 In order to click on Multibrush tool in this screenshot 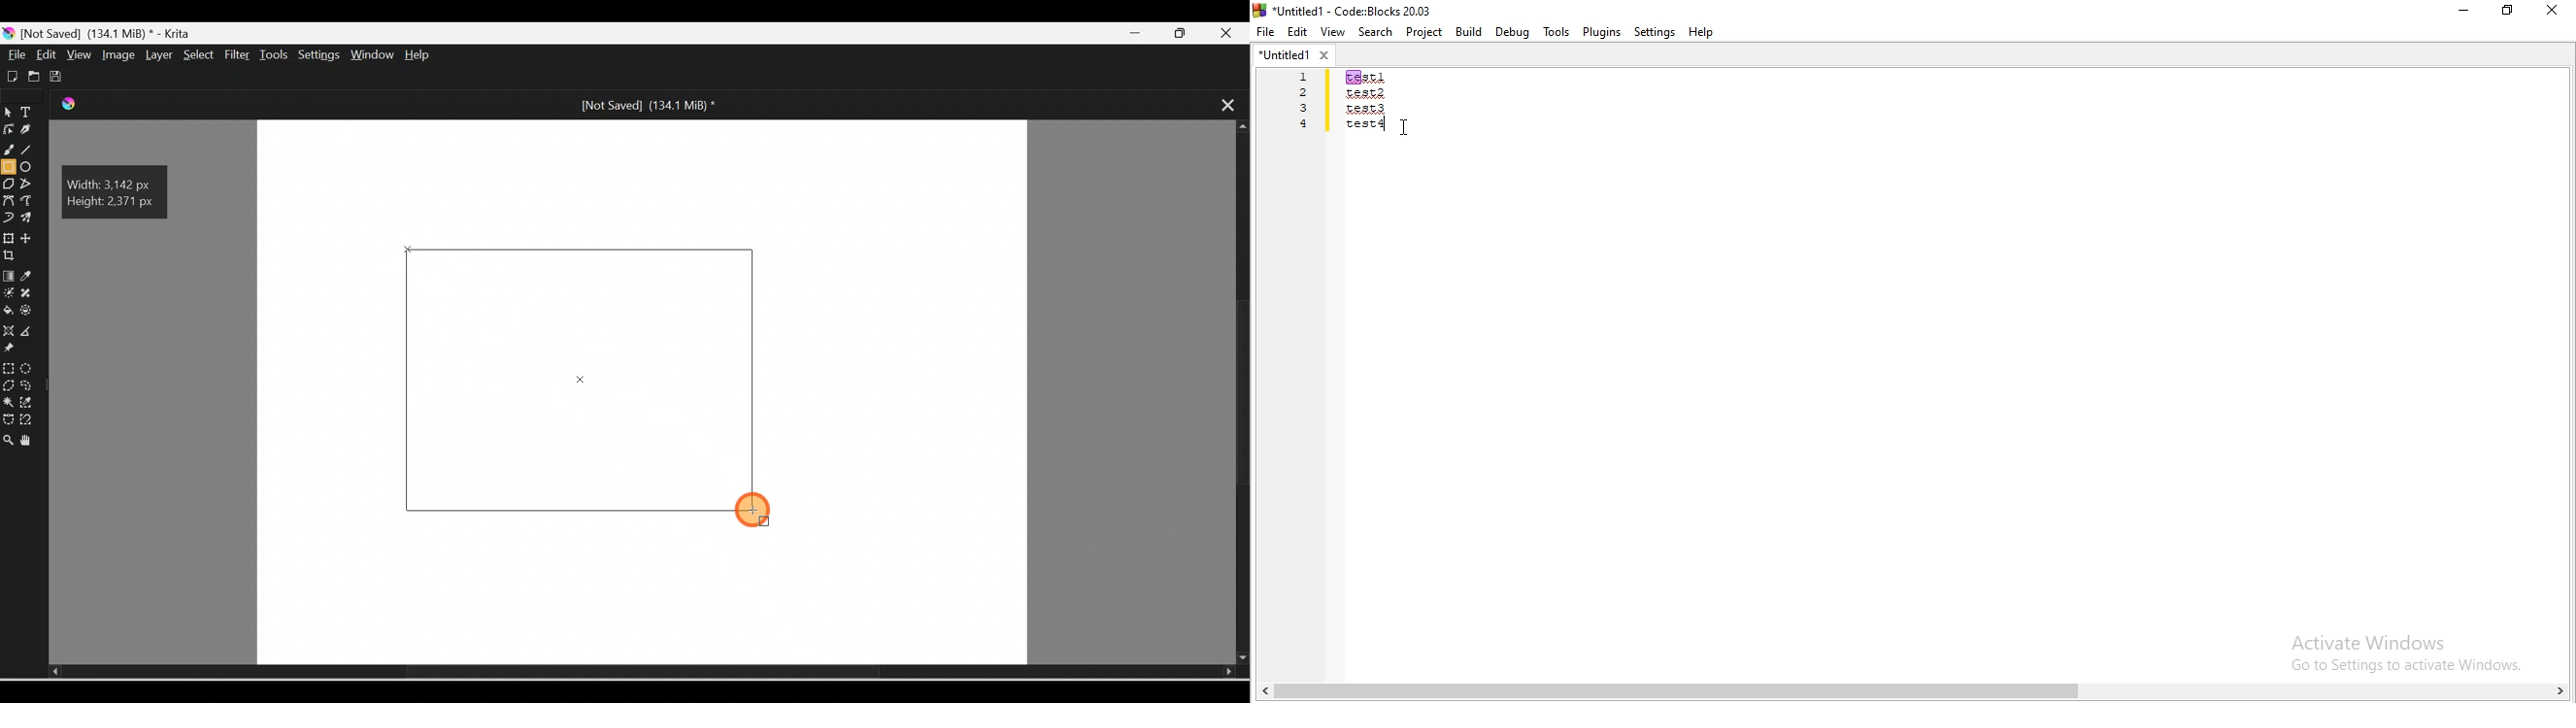, I will do `click(29, 219)`.